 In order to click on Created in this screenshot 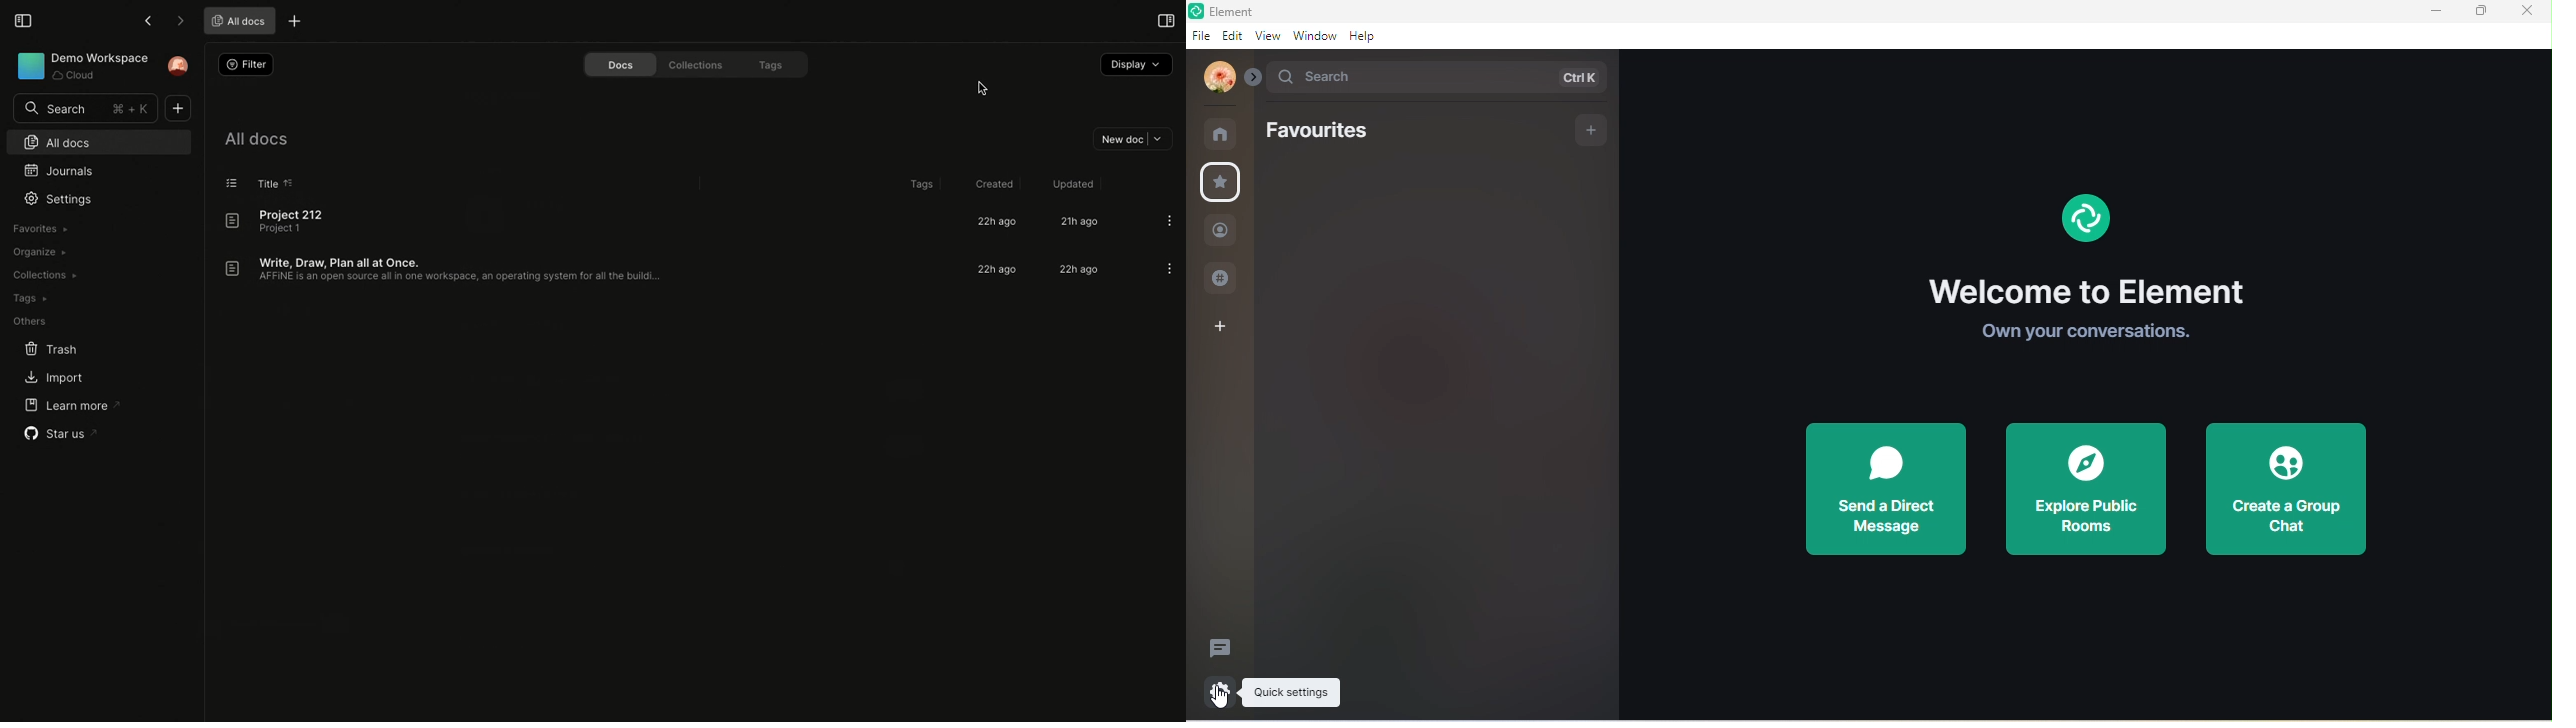, I will do `click(992, 181)`.